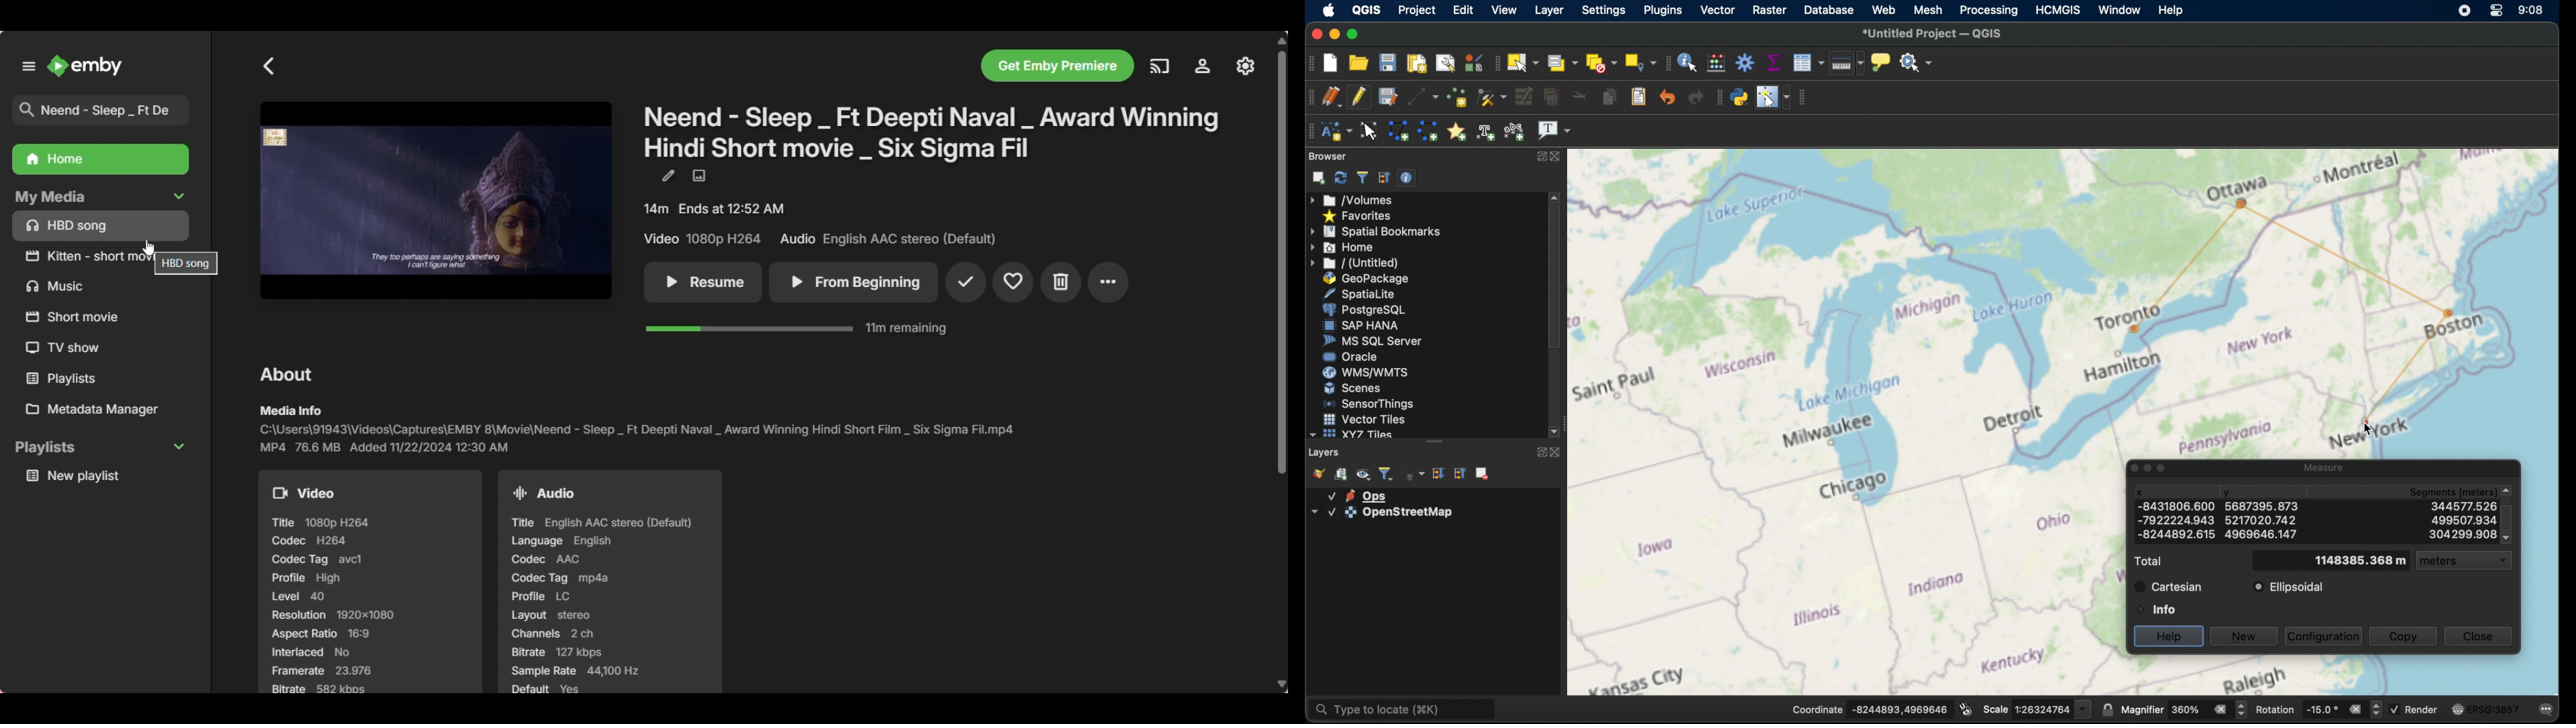 Image resolution: width=2576 pixels, height=728 pixels. I want to click on undo, so click(1668, 97).